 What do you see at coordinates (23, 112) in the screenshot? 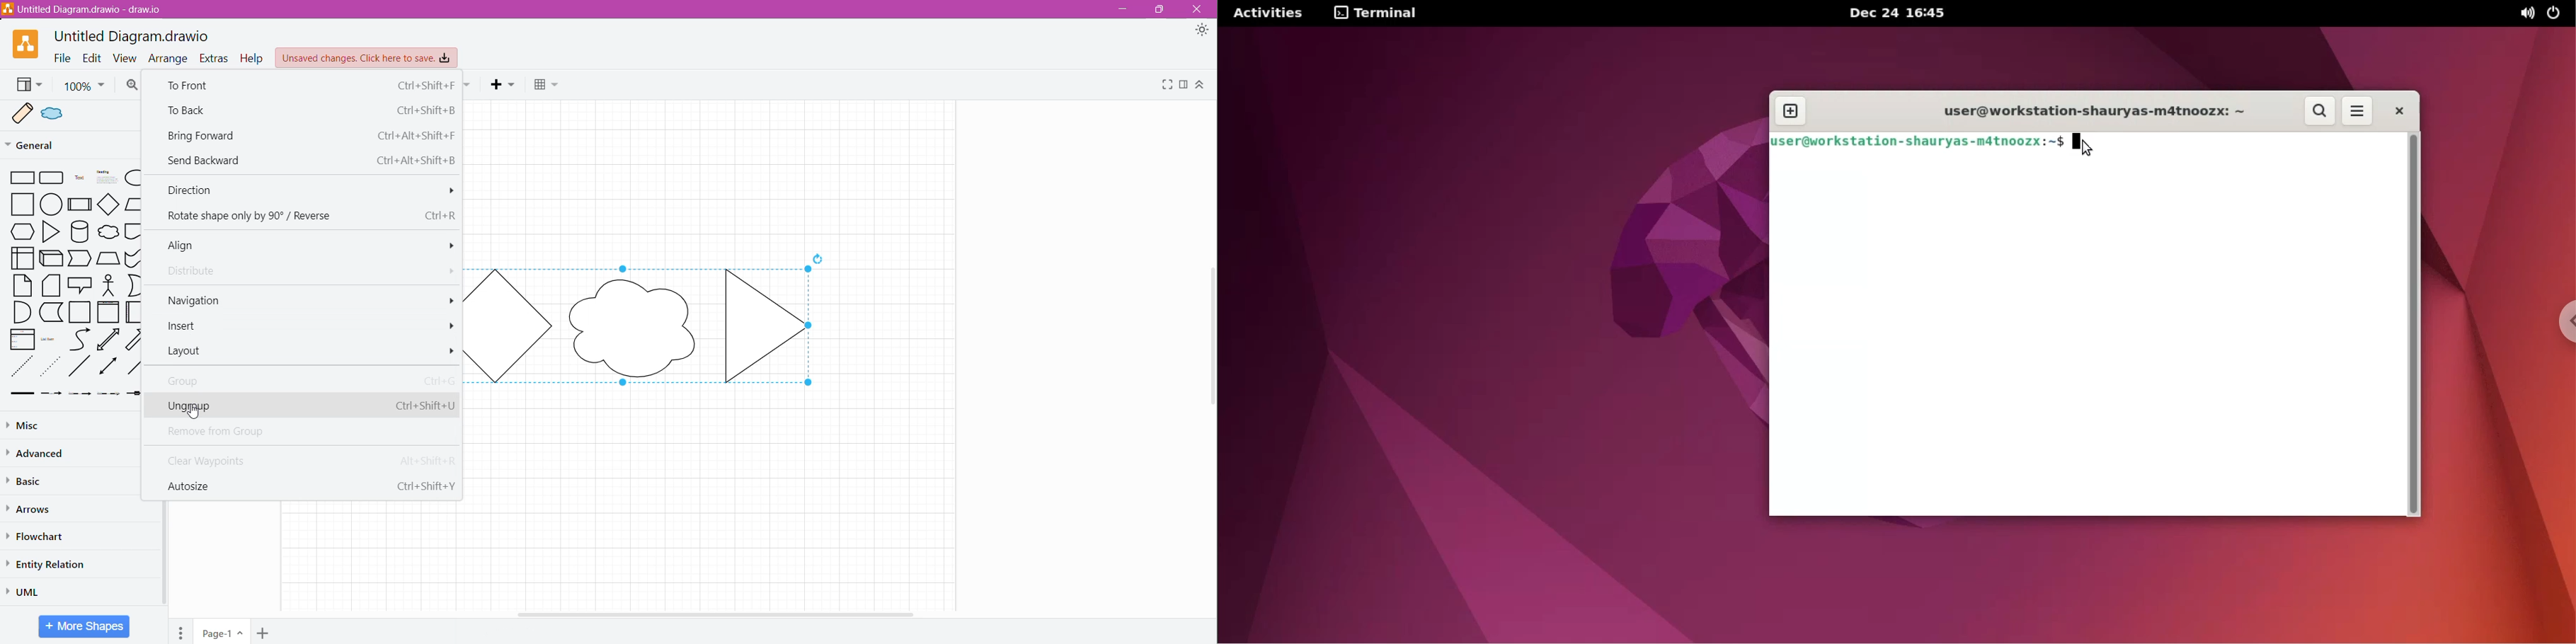
I see `Scratchpad sample shape 1` at bounding box center [23, 112].